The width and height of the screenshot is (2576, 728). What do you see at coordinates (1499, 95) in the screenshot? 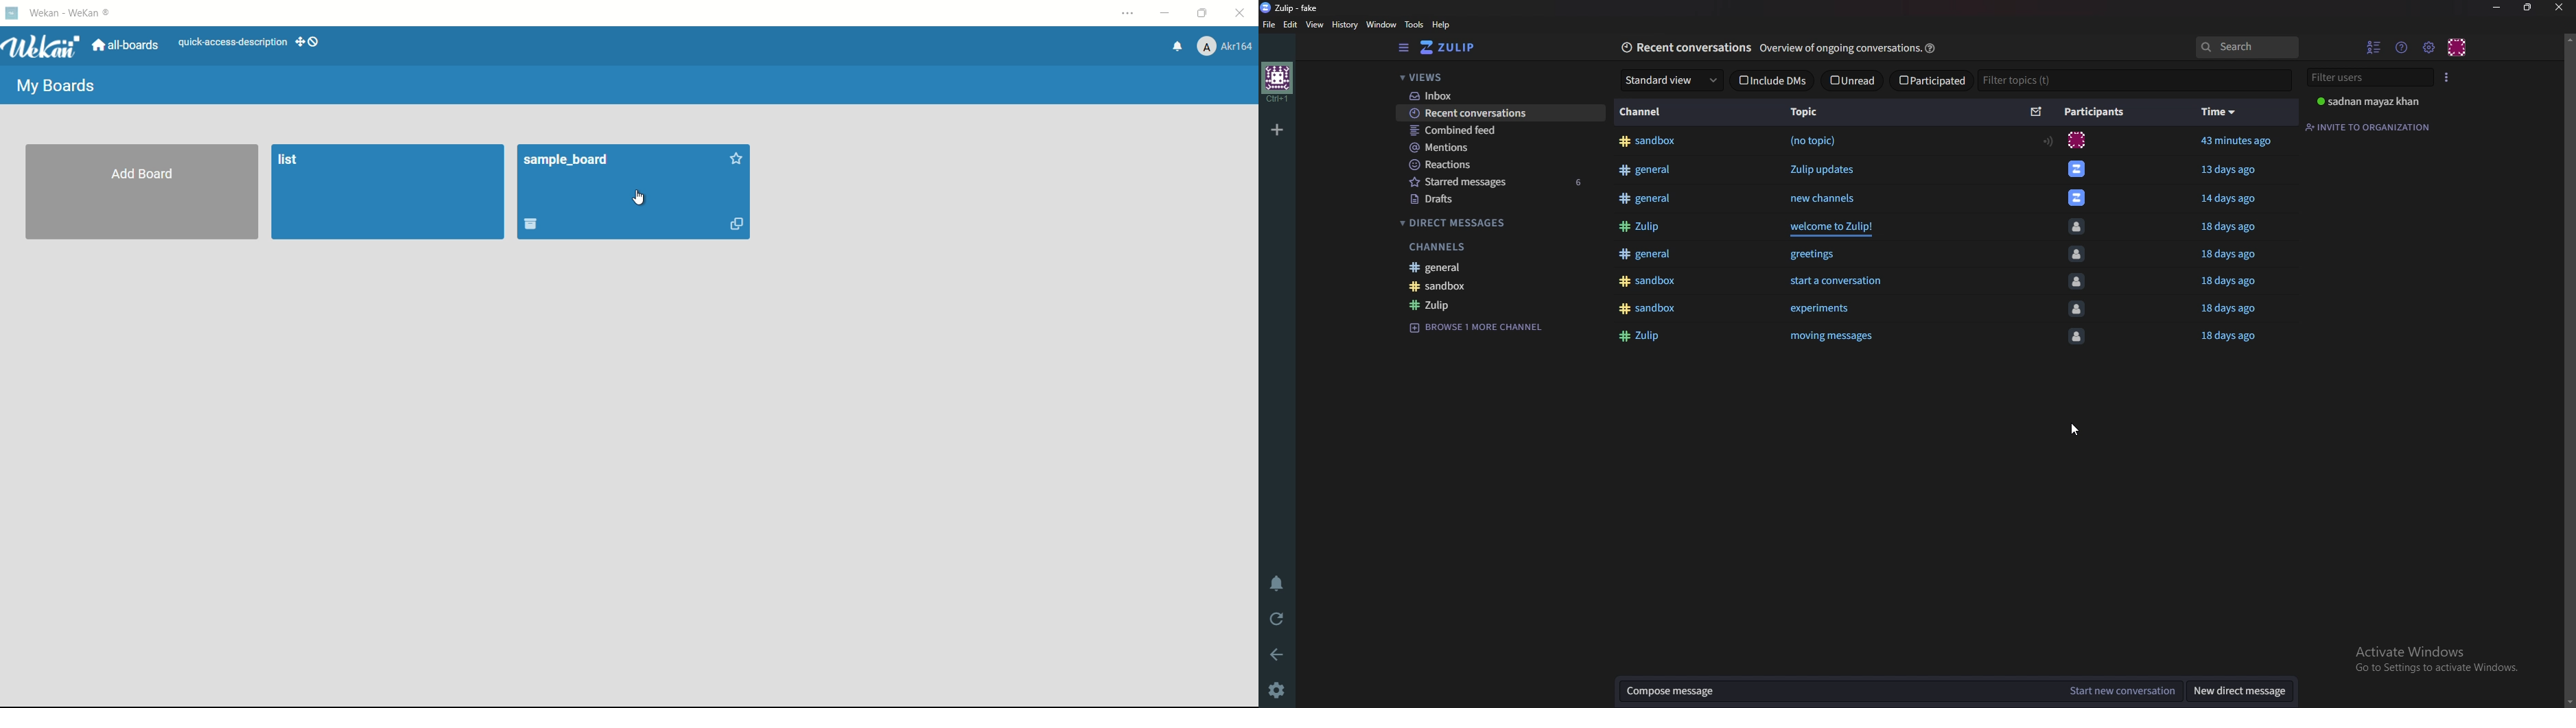
I see `Inbox` at bounding box center [1499, 95].